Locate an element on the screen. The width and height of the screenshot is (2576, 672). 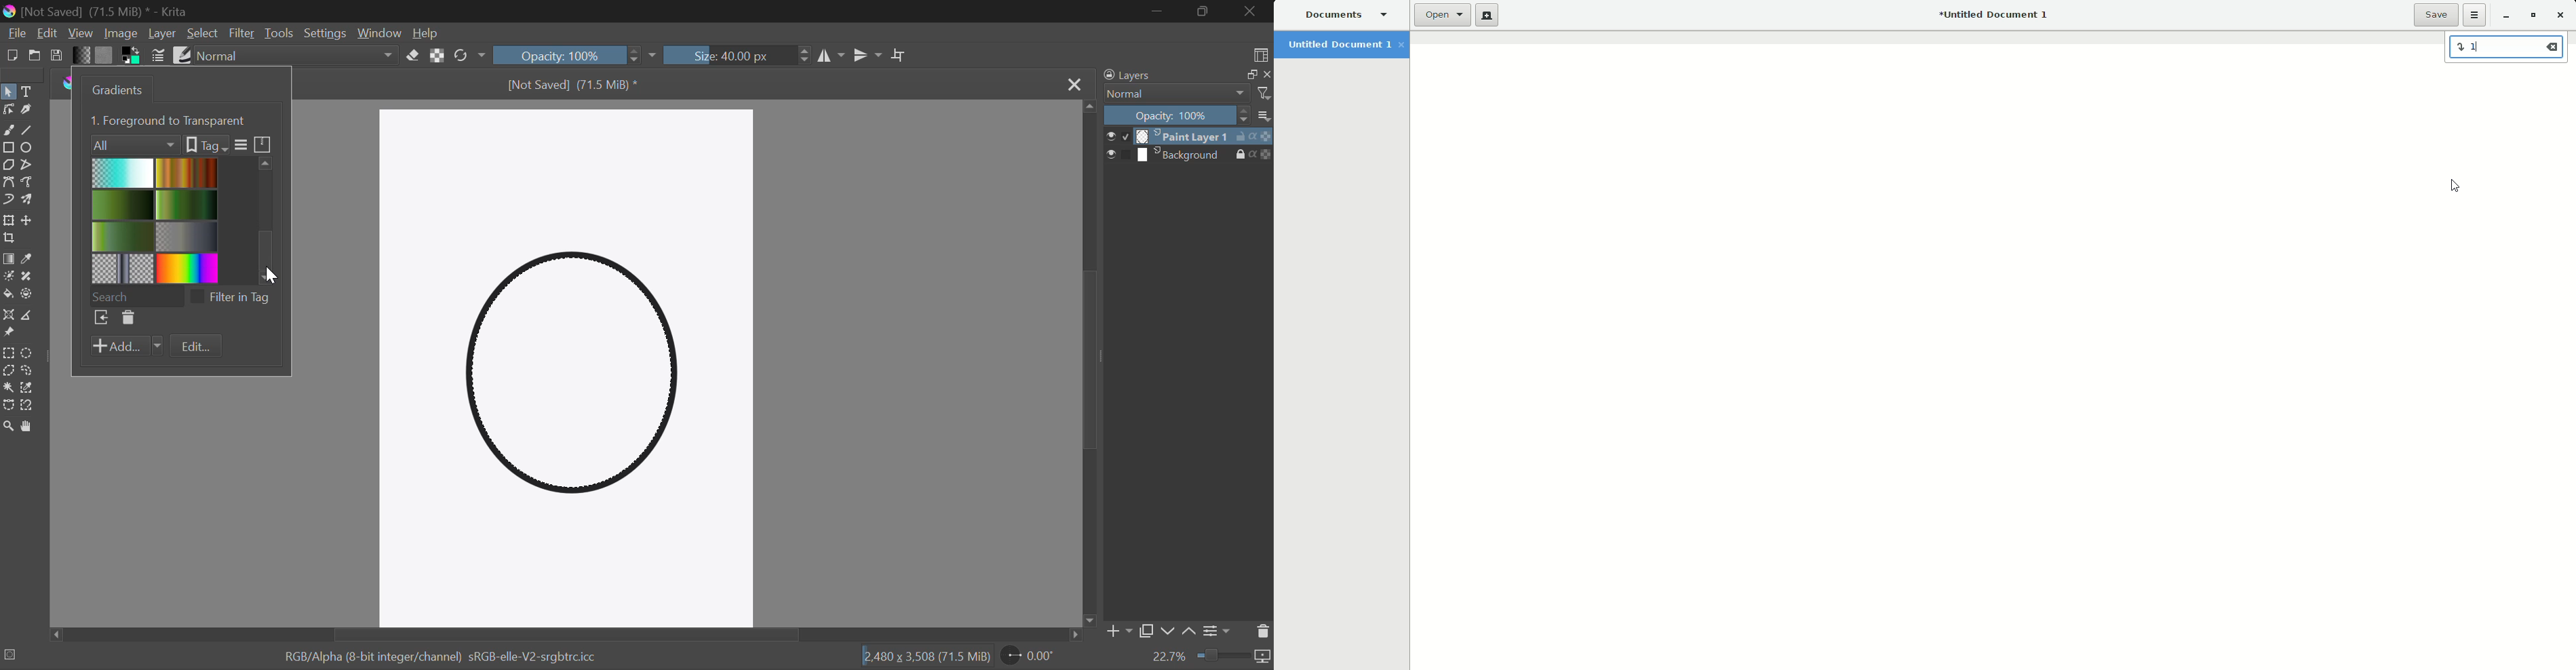
Select is located at coordinates (203, 35).